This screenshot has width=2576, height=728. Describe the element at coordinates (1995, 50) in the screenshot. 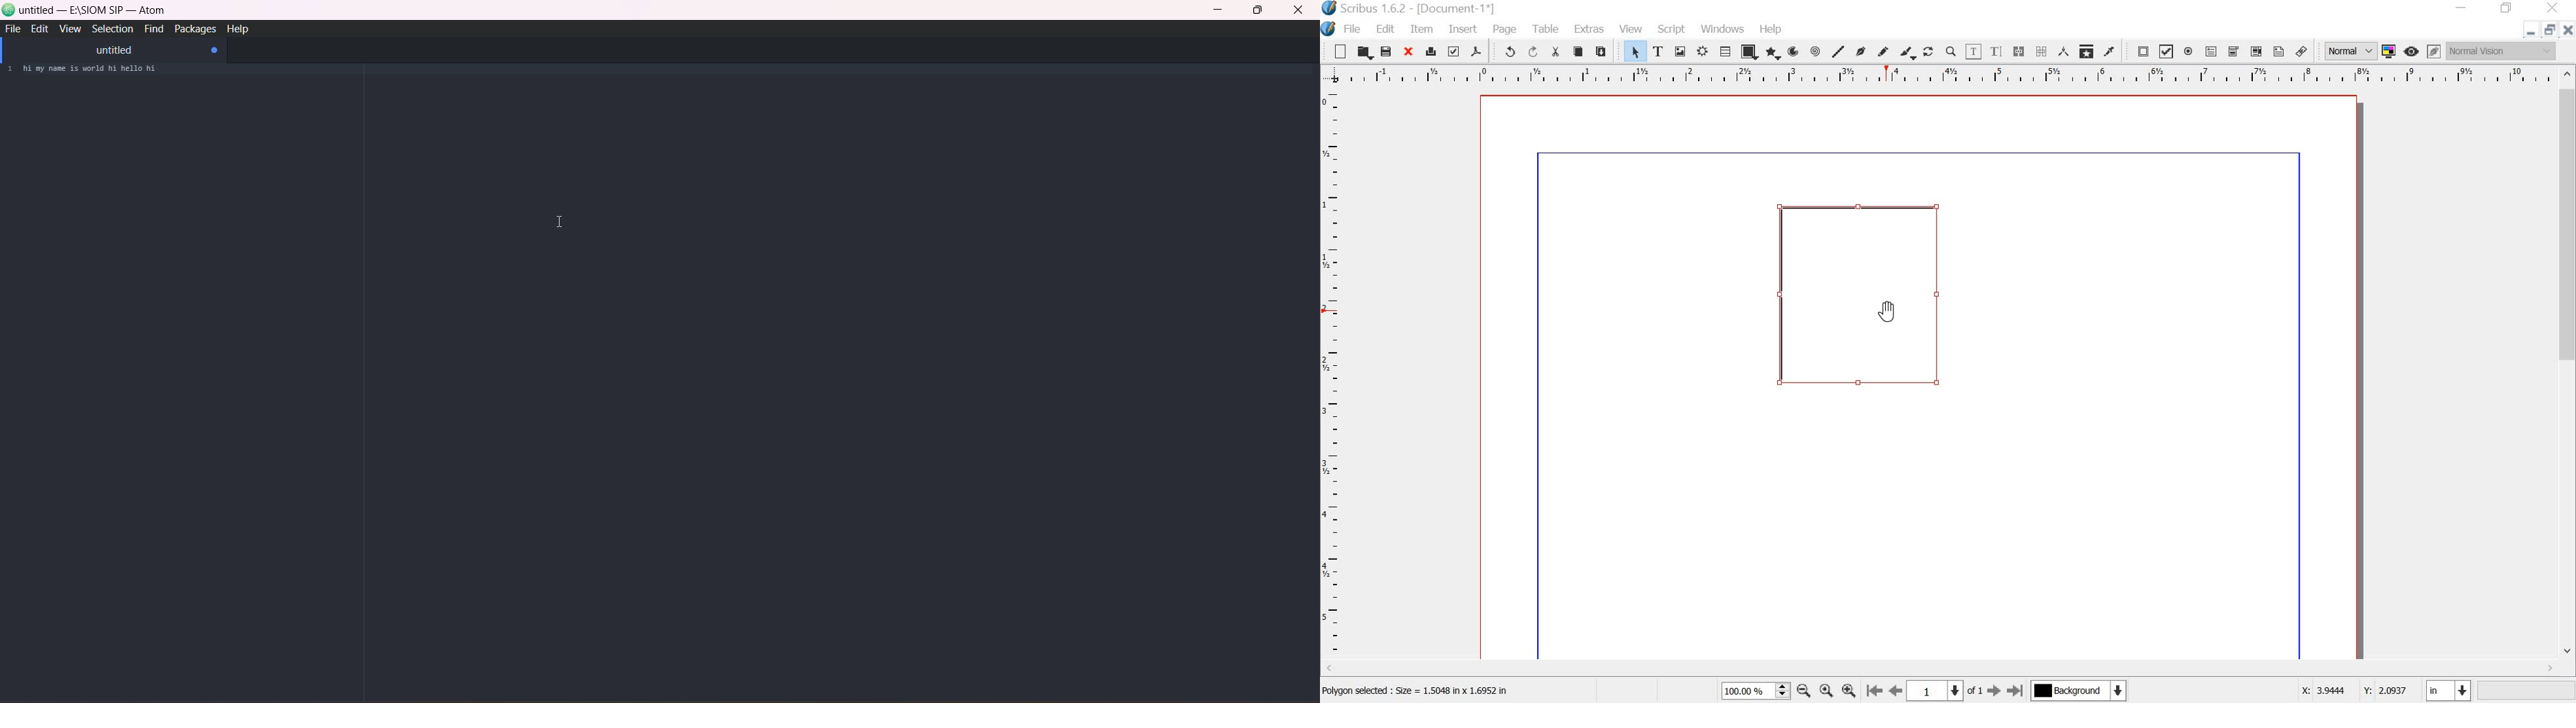

I see `edit text with story editor` at that location.